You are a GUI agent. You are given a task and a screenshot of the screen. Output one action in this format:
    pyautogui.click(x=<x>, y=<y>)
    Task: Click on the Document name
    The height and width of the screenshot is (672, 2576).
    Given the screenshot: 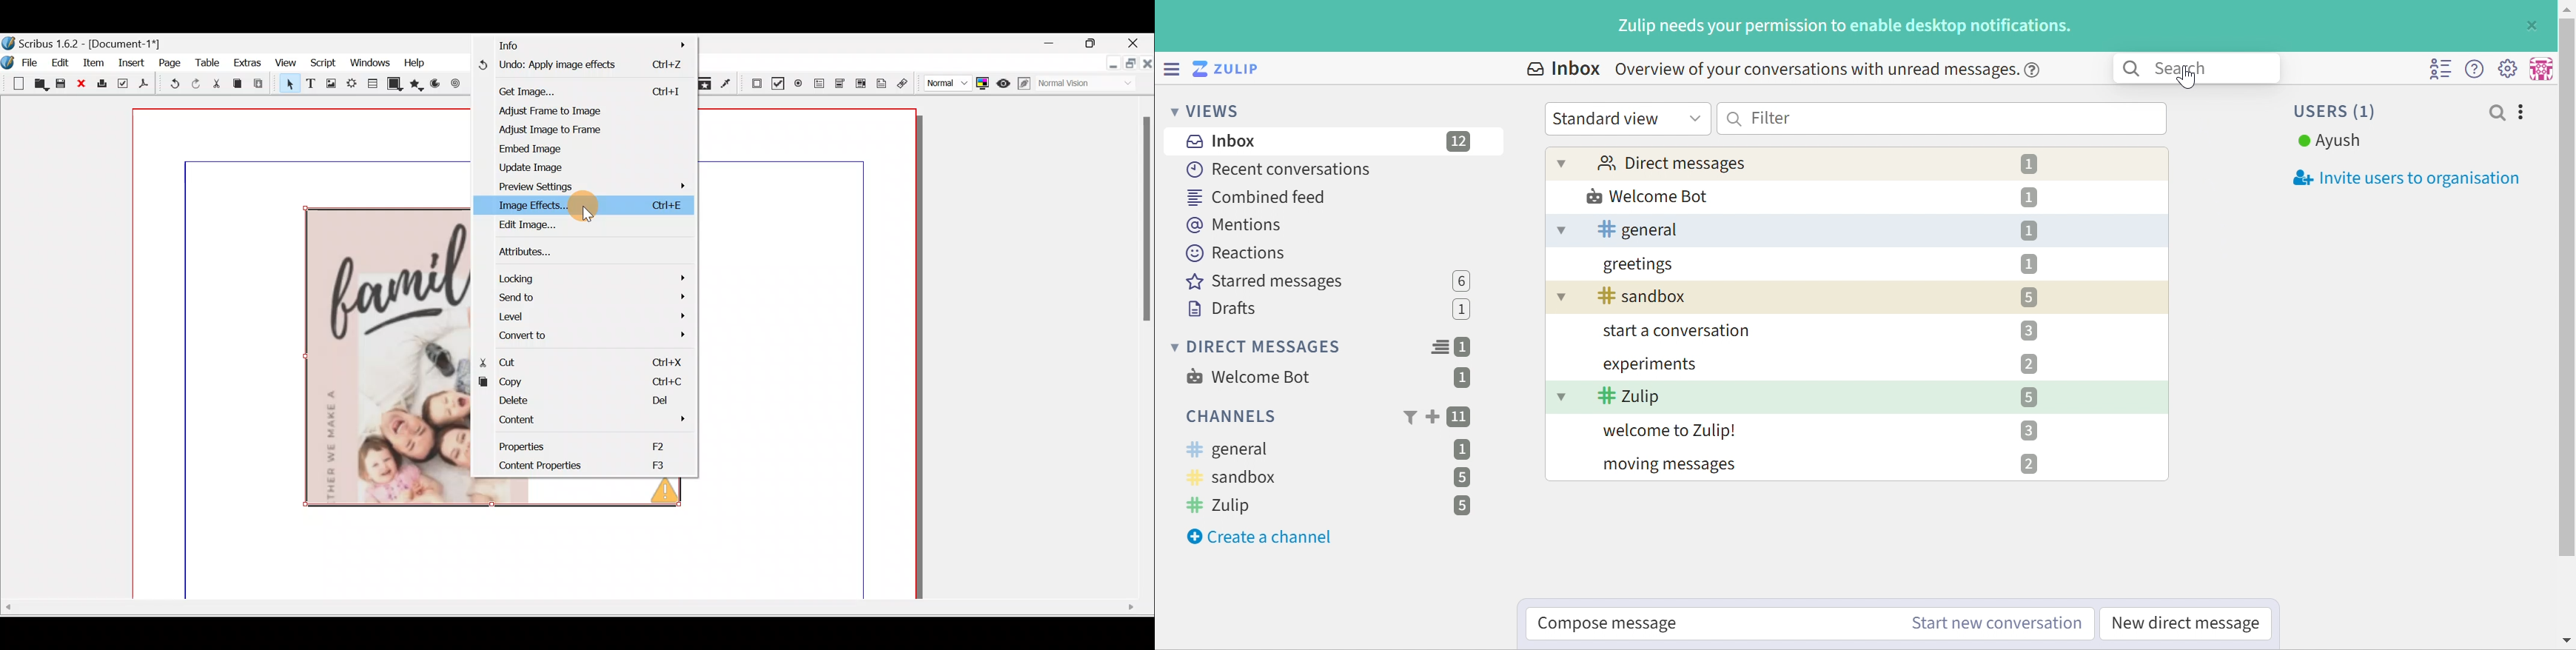 What is the action you would take?
    pyautogui.click(x=87, y=40)
    